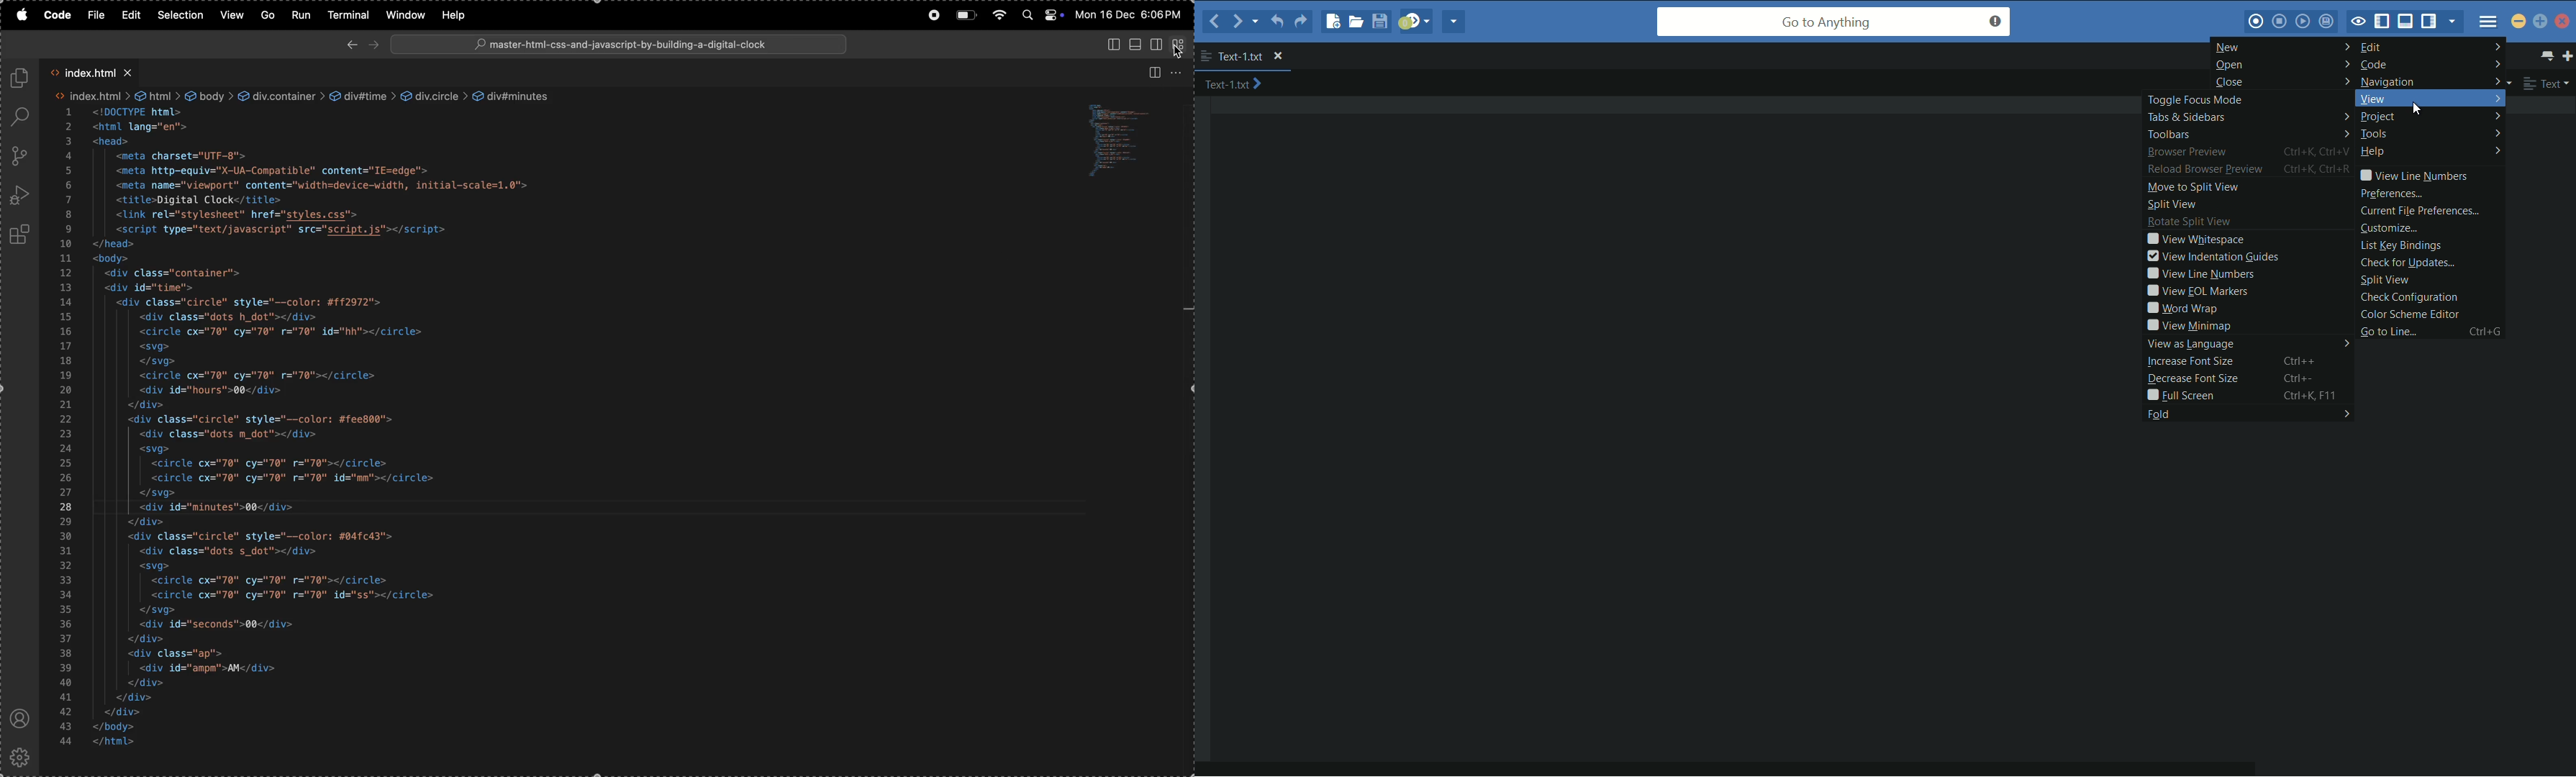 The image size is (2576, 784). Describe the element at coordinates (1745, 764) in the screenshot. I see `horizontal scroll bar` at that location.